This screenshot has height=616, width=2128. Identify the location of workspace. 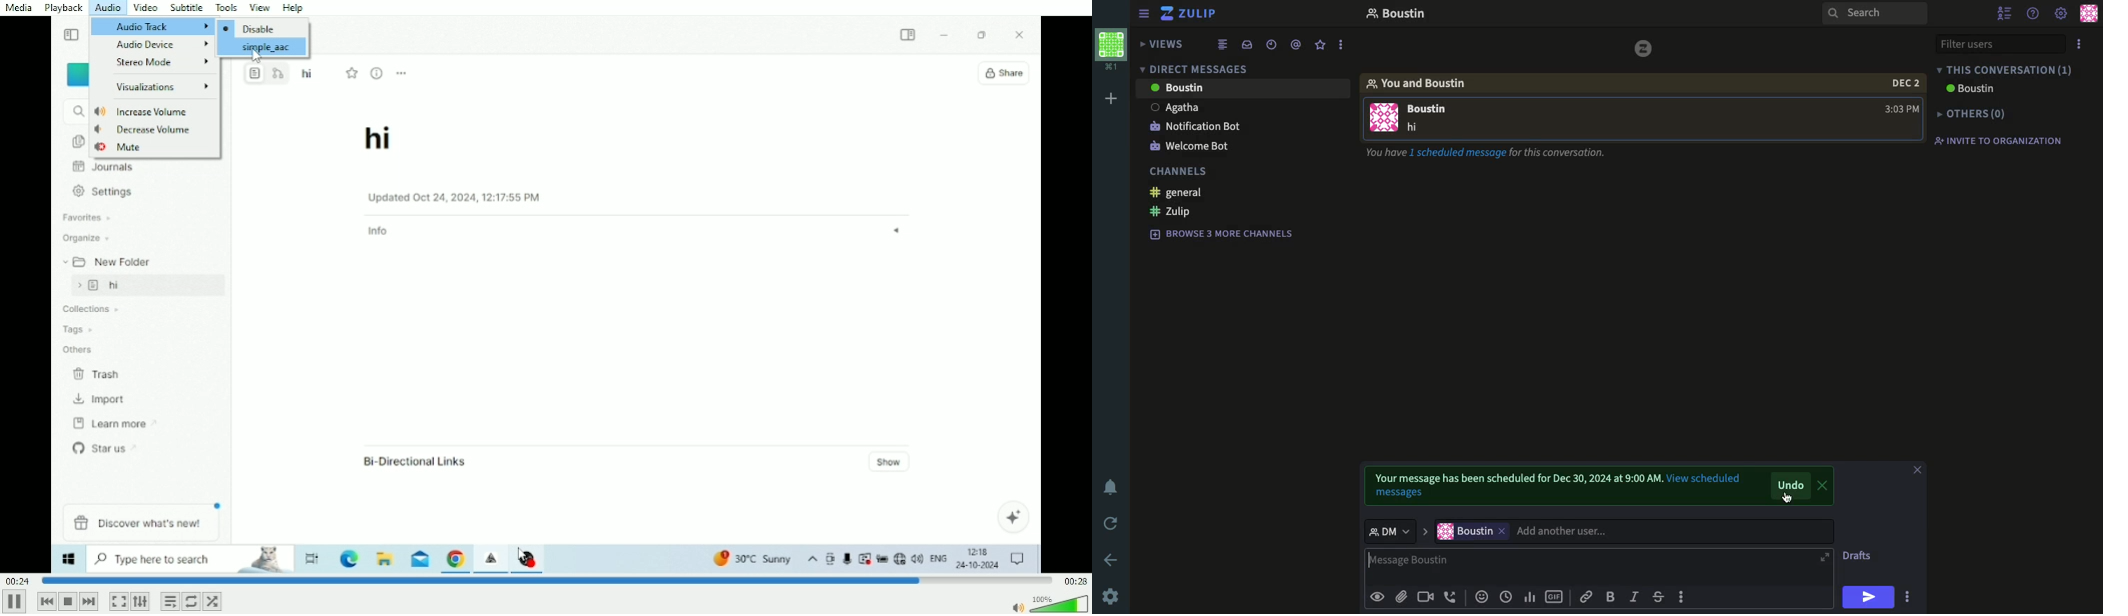
(1111, 50).